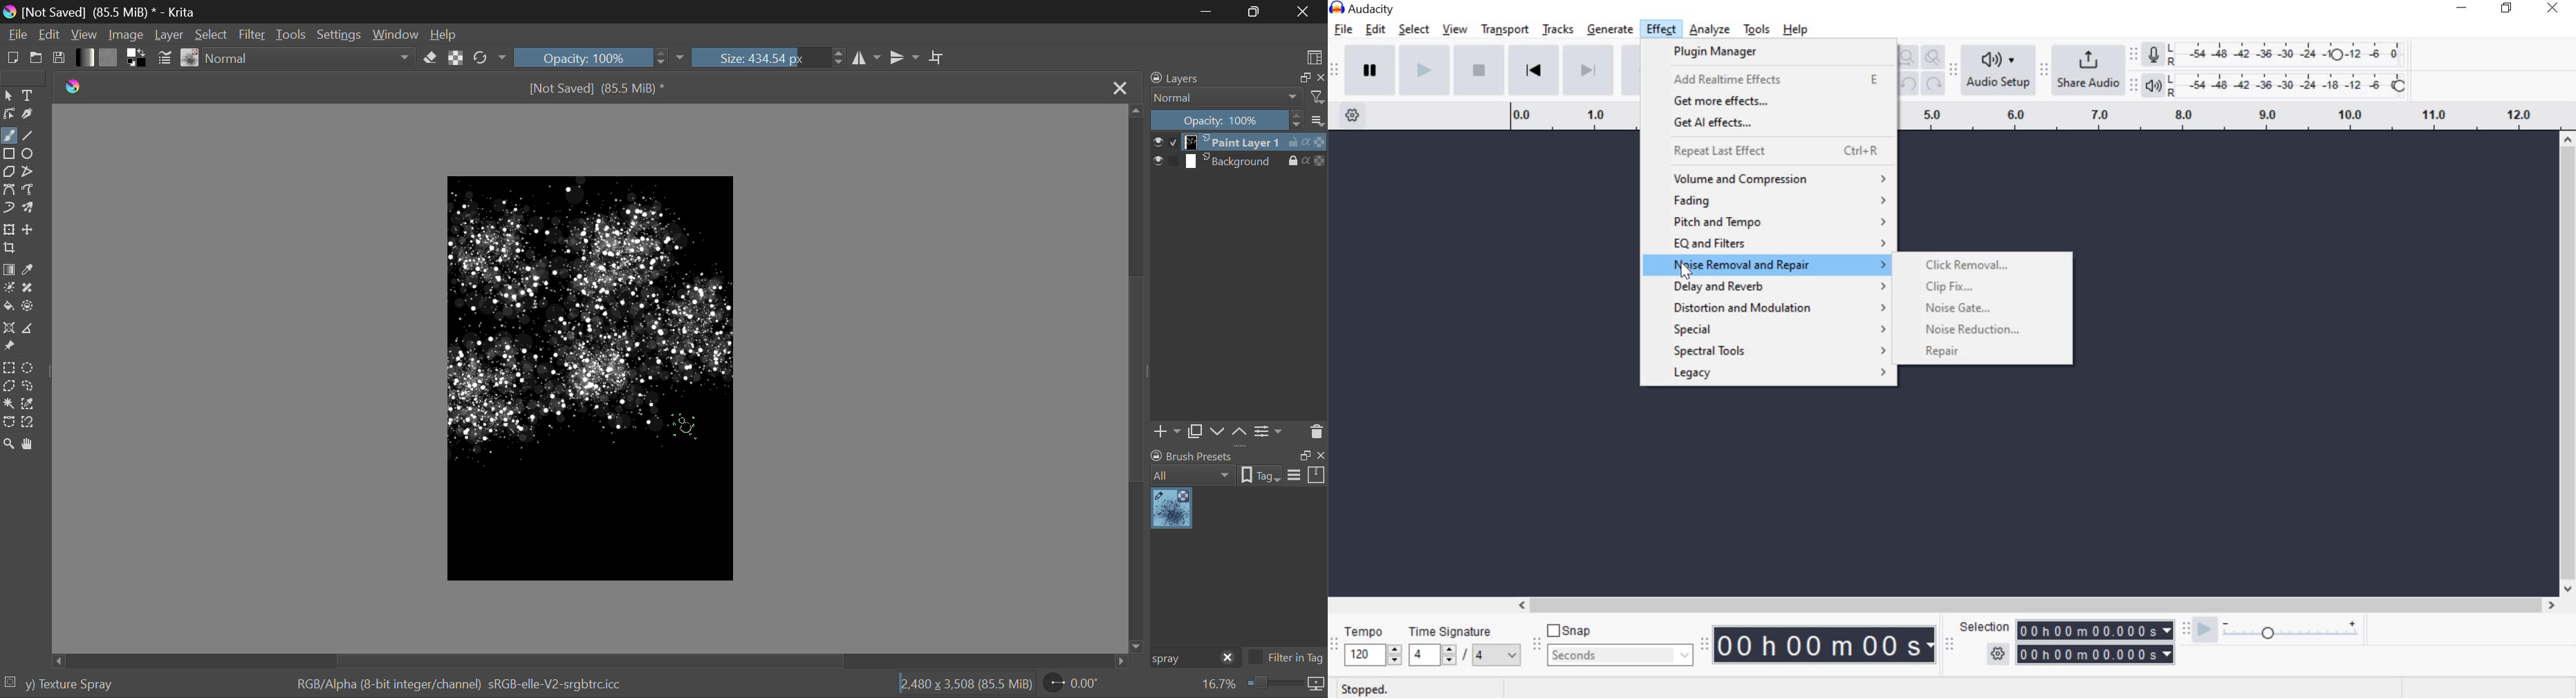  Describe the element at coordinates (1165, 142) in the screenshot. I see `checkbox` at that location.